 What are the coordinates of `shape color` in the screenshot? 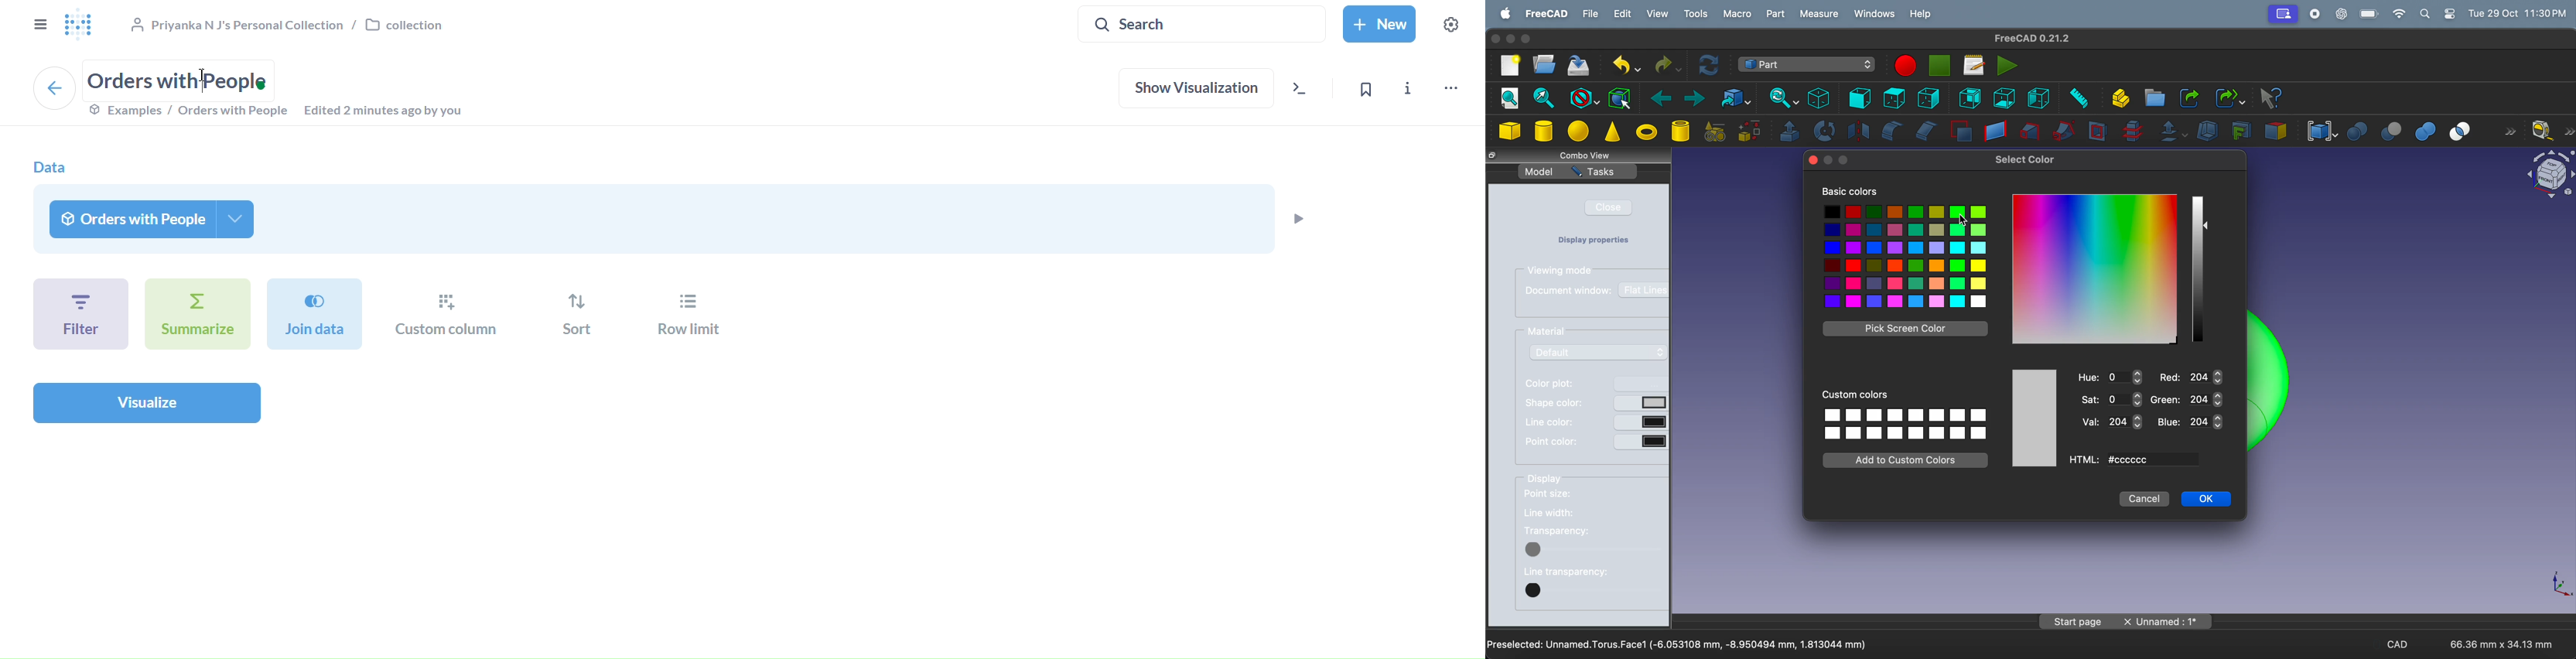 It's located at (1554, 403).